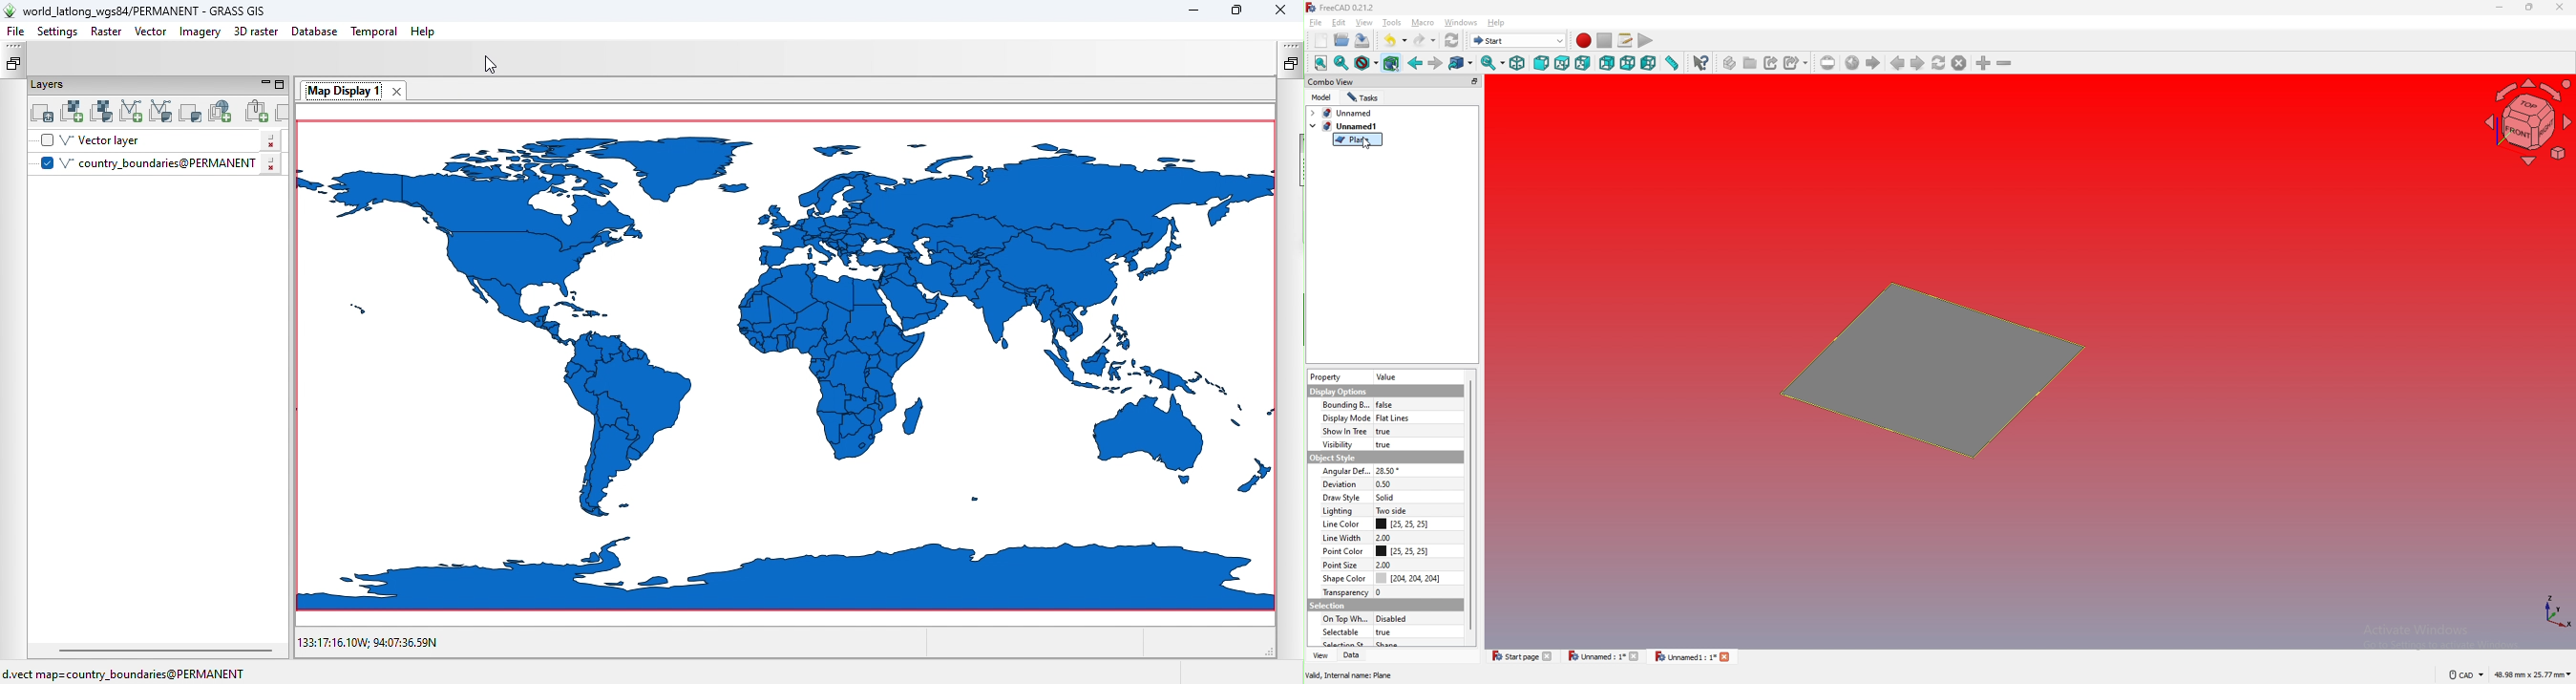 The image size is (2576, 700). Describe the element at coordinates (1562, 64) in the screenshot. I see `top` at that location.